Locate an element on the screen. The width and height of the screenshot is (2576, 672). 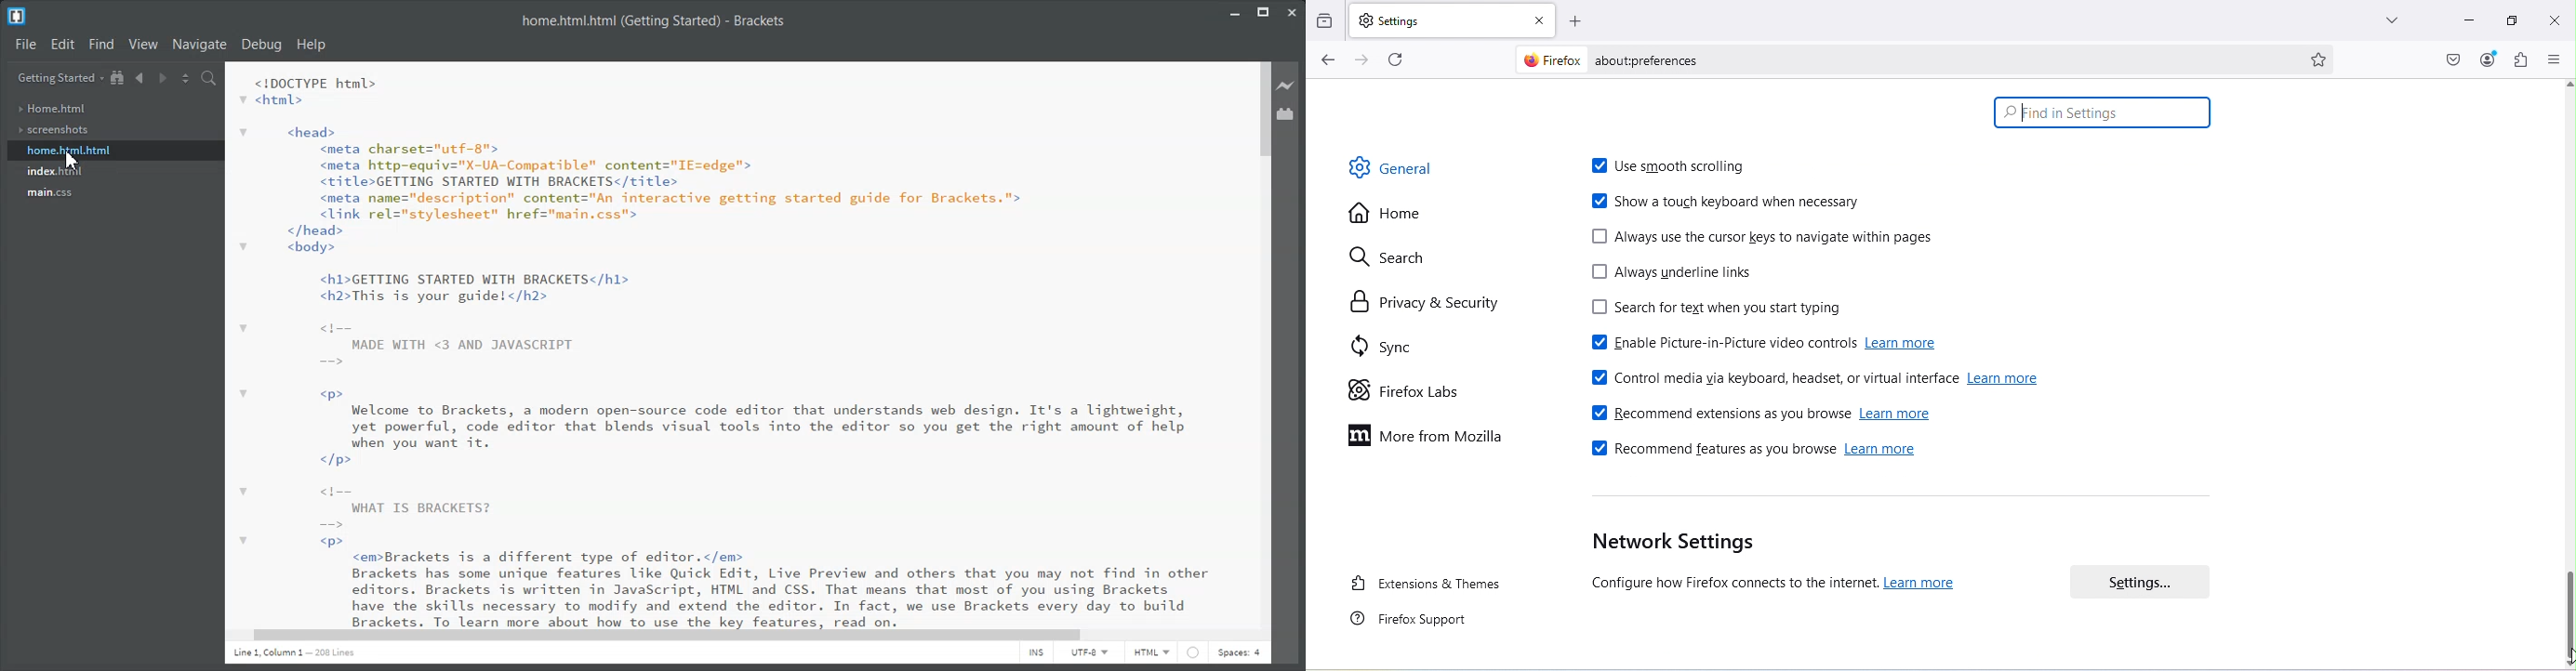
File is located at coordinates (26, 44).